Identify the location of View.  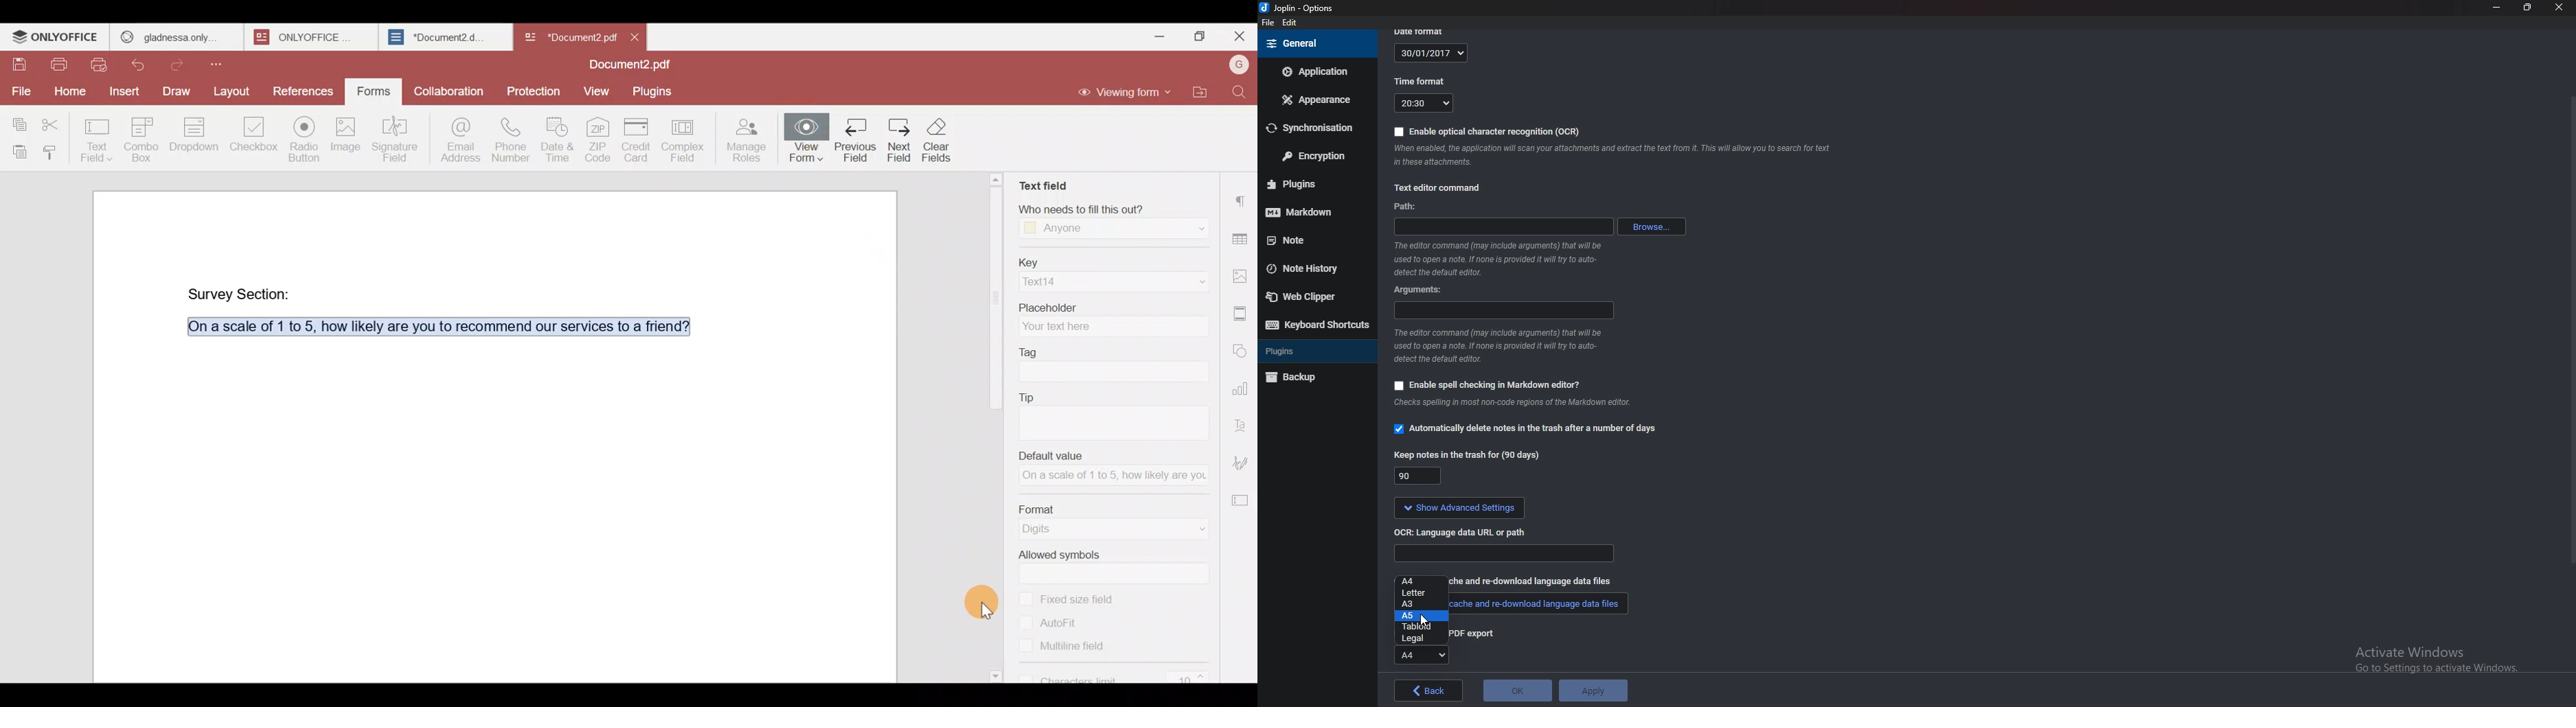
(593, 90).